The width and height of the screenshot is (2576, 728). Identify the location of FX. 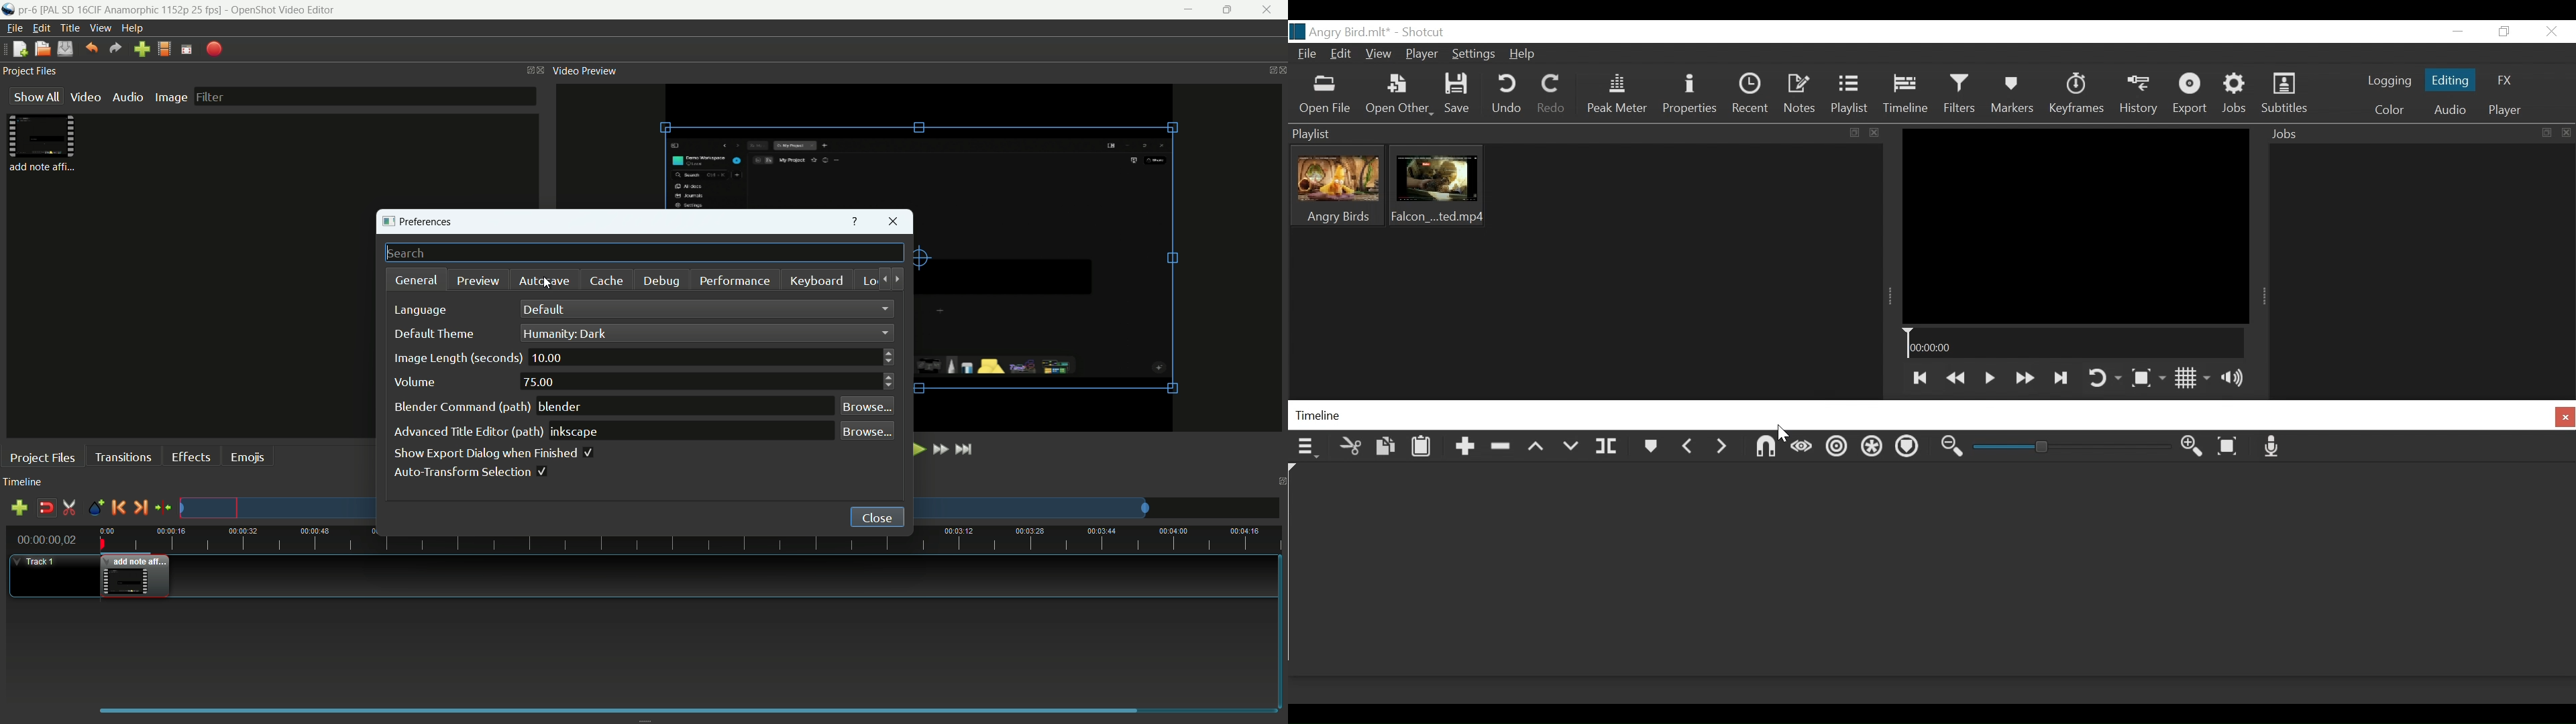
(2502, 80).